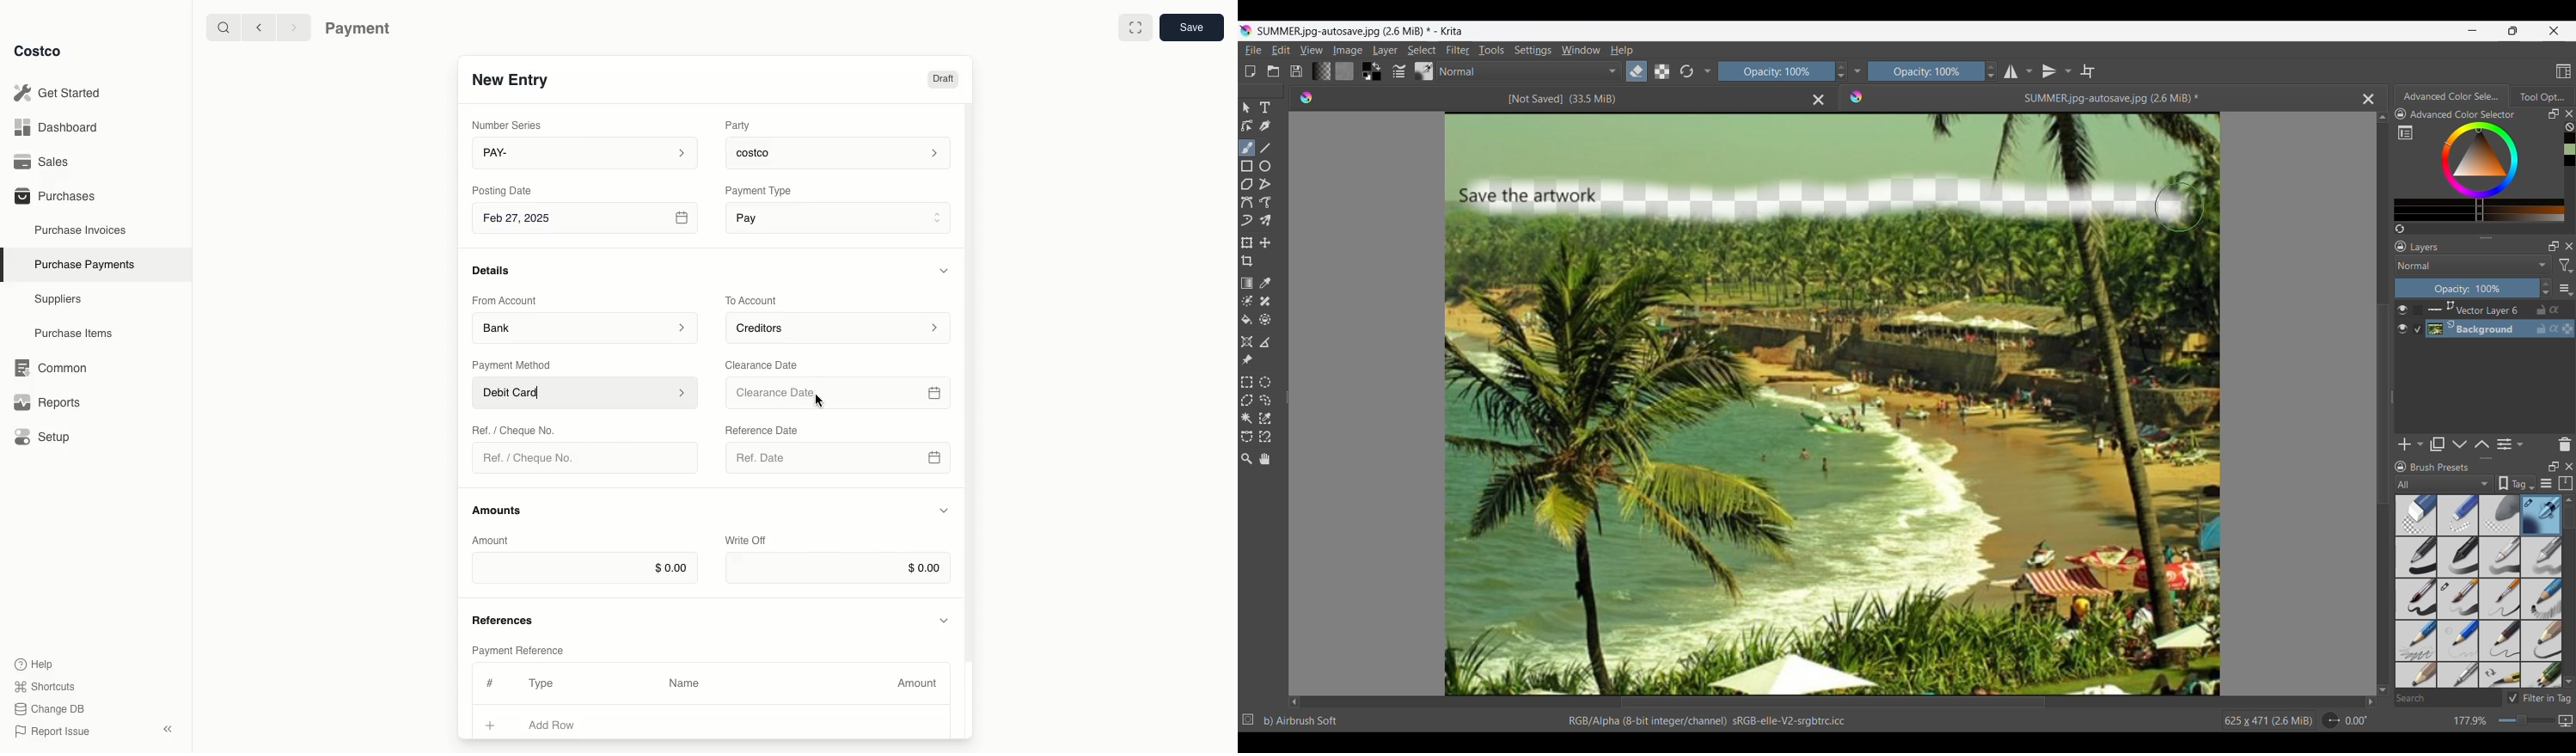 This screenshot has width=2576, height=756. What do you see at coordinates (1247, 360) in the screenshot?
I see `Reference images tool` at bounding box center [1247, 360].